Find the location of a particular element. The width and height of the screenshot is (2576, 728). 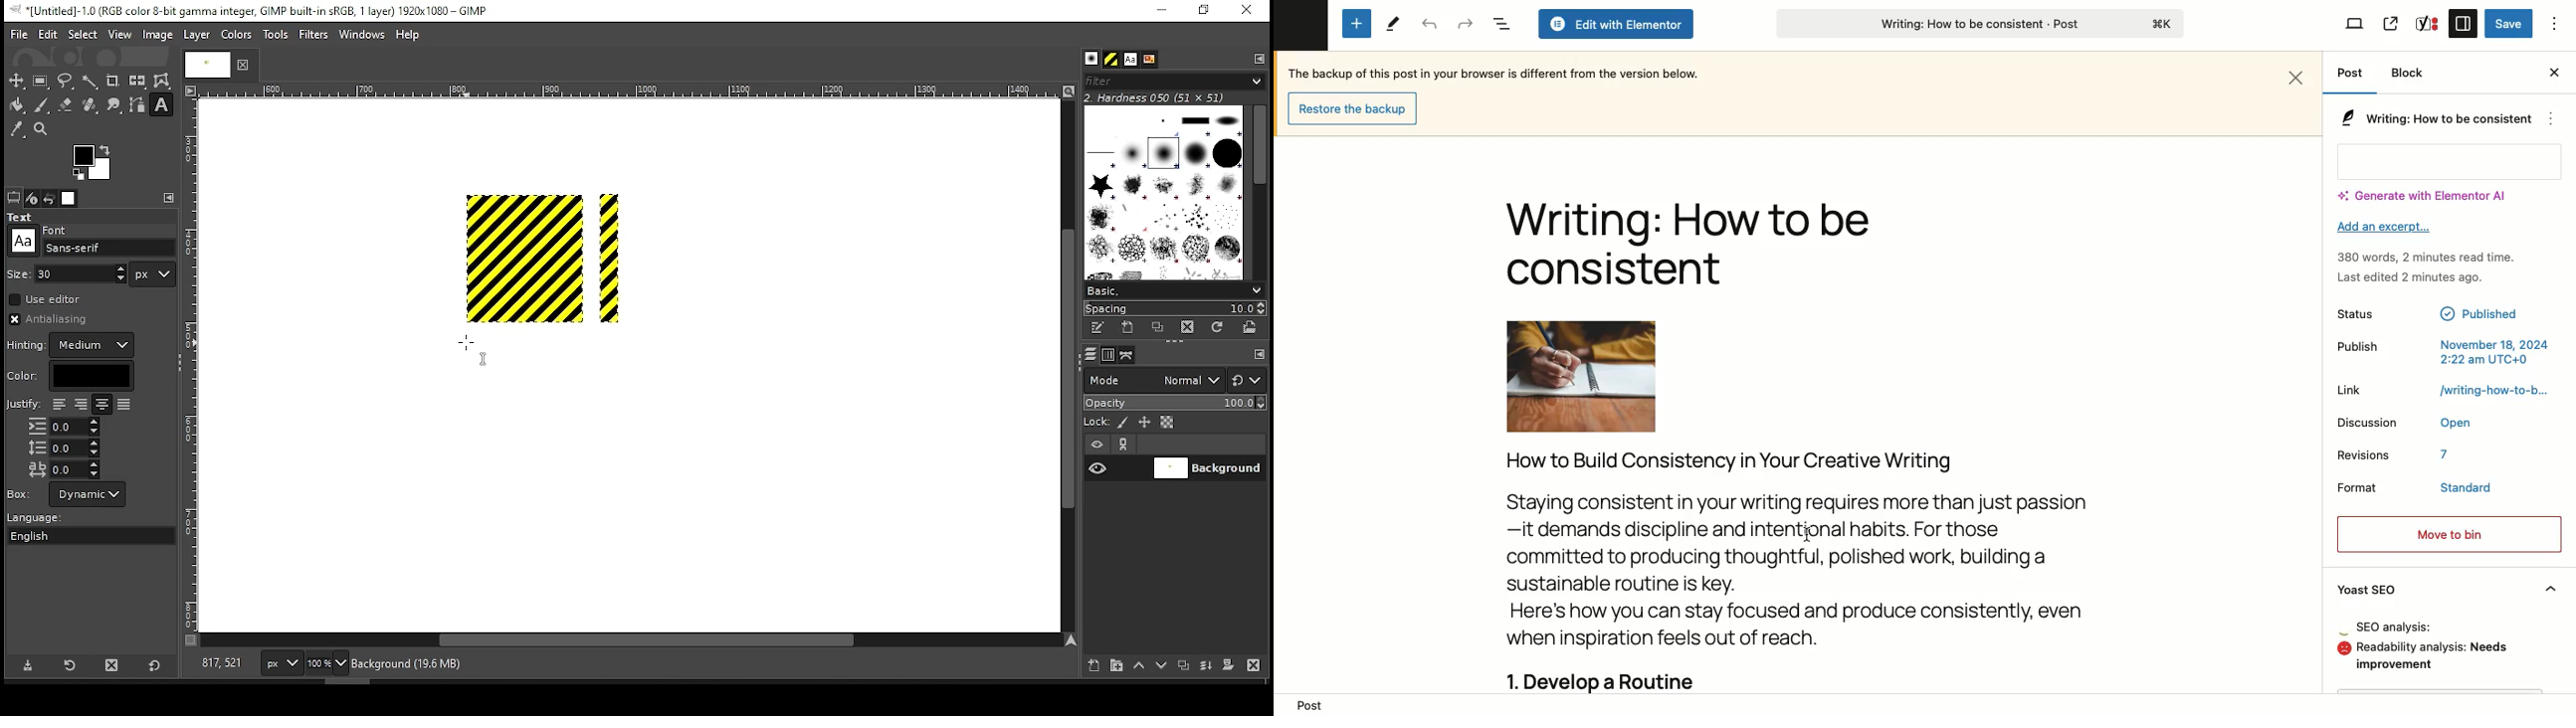

Yoast is located at coordinates (2361, 590).